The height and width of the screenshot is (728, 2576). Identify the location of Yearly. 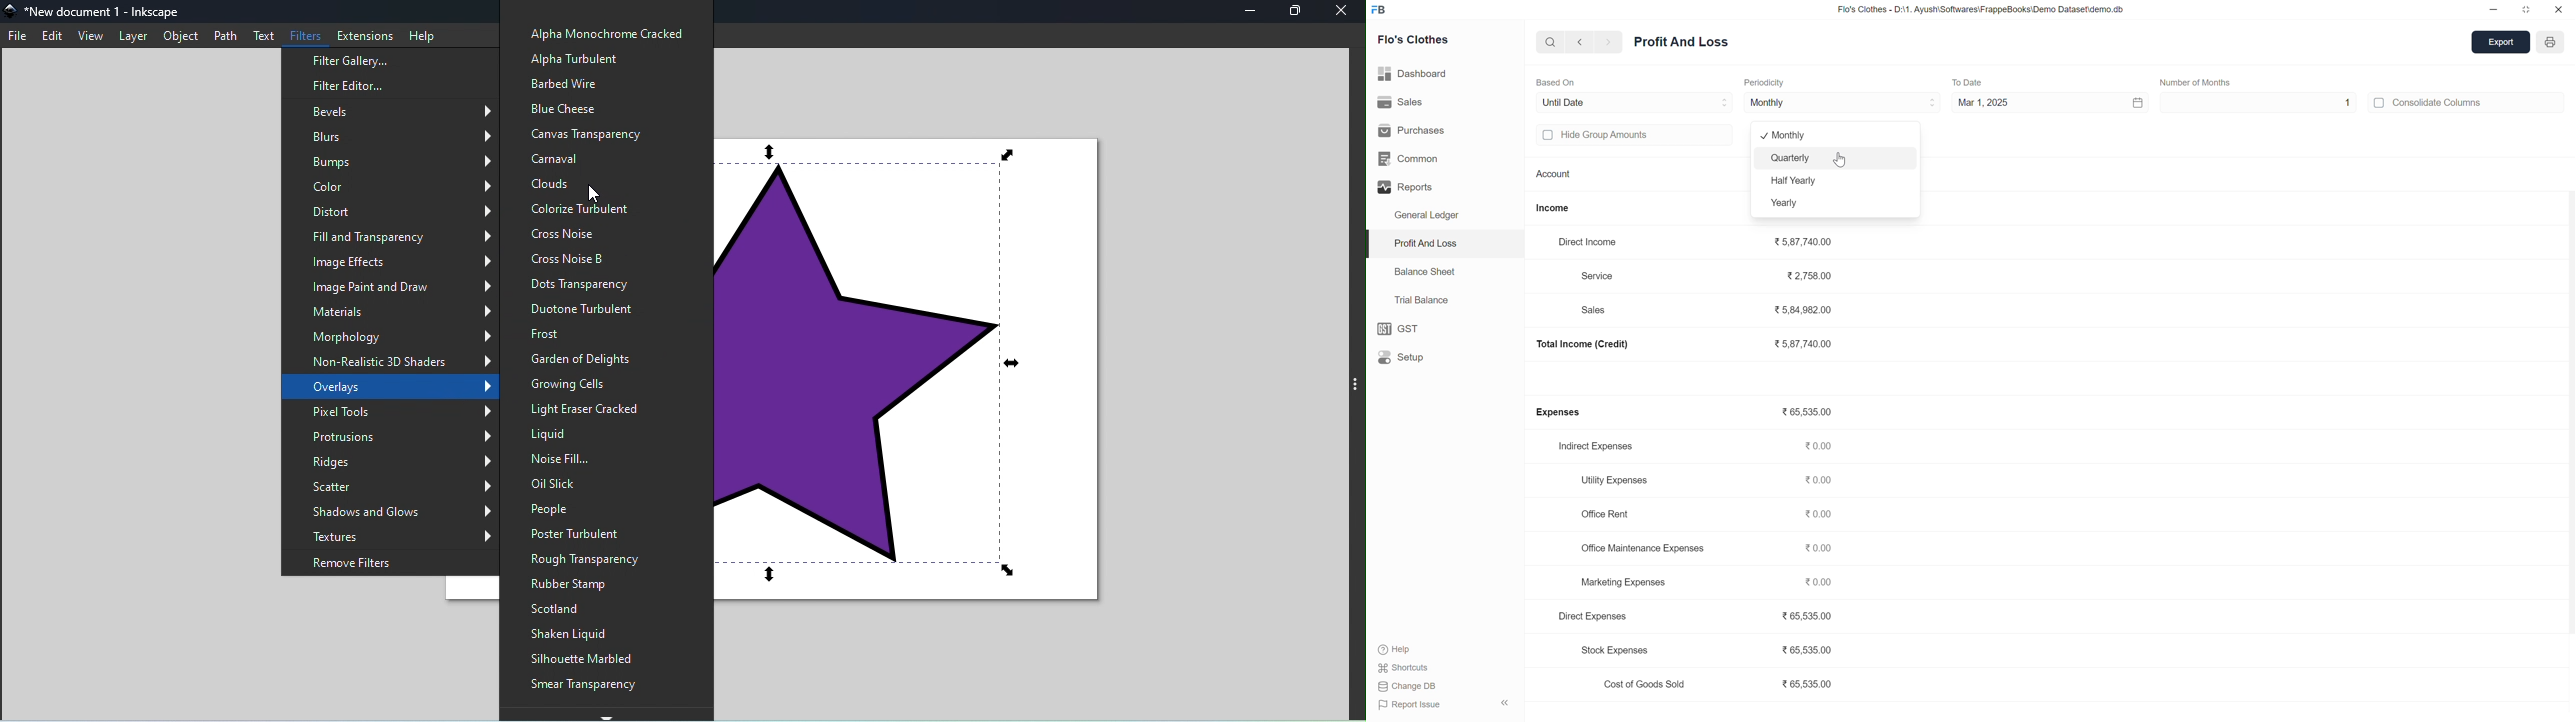
(1784, 202).